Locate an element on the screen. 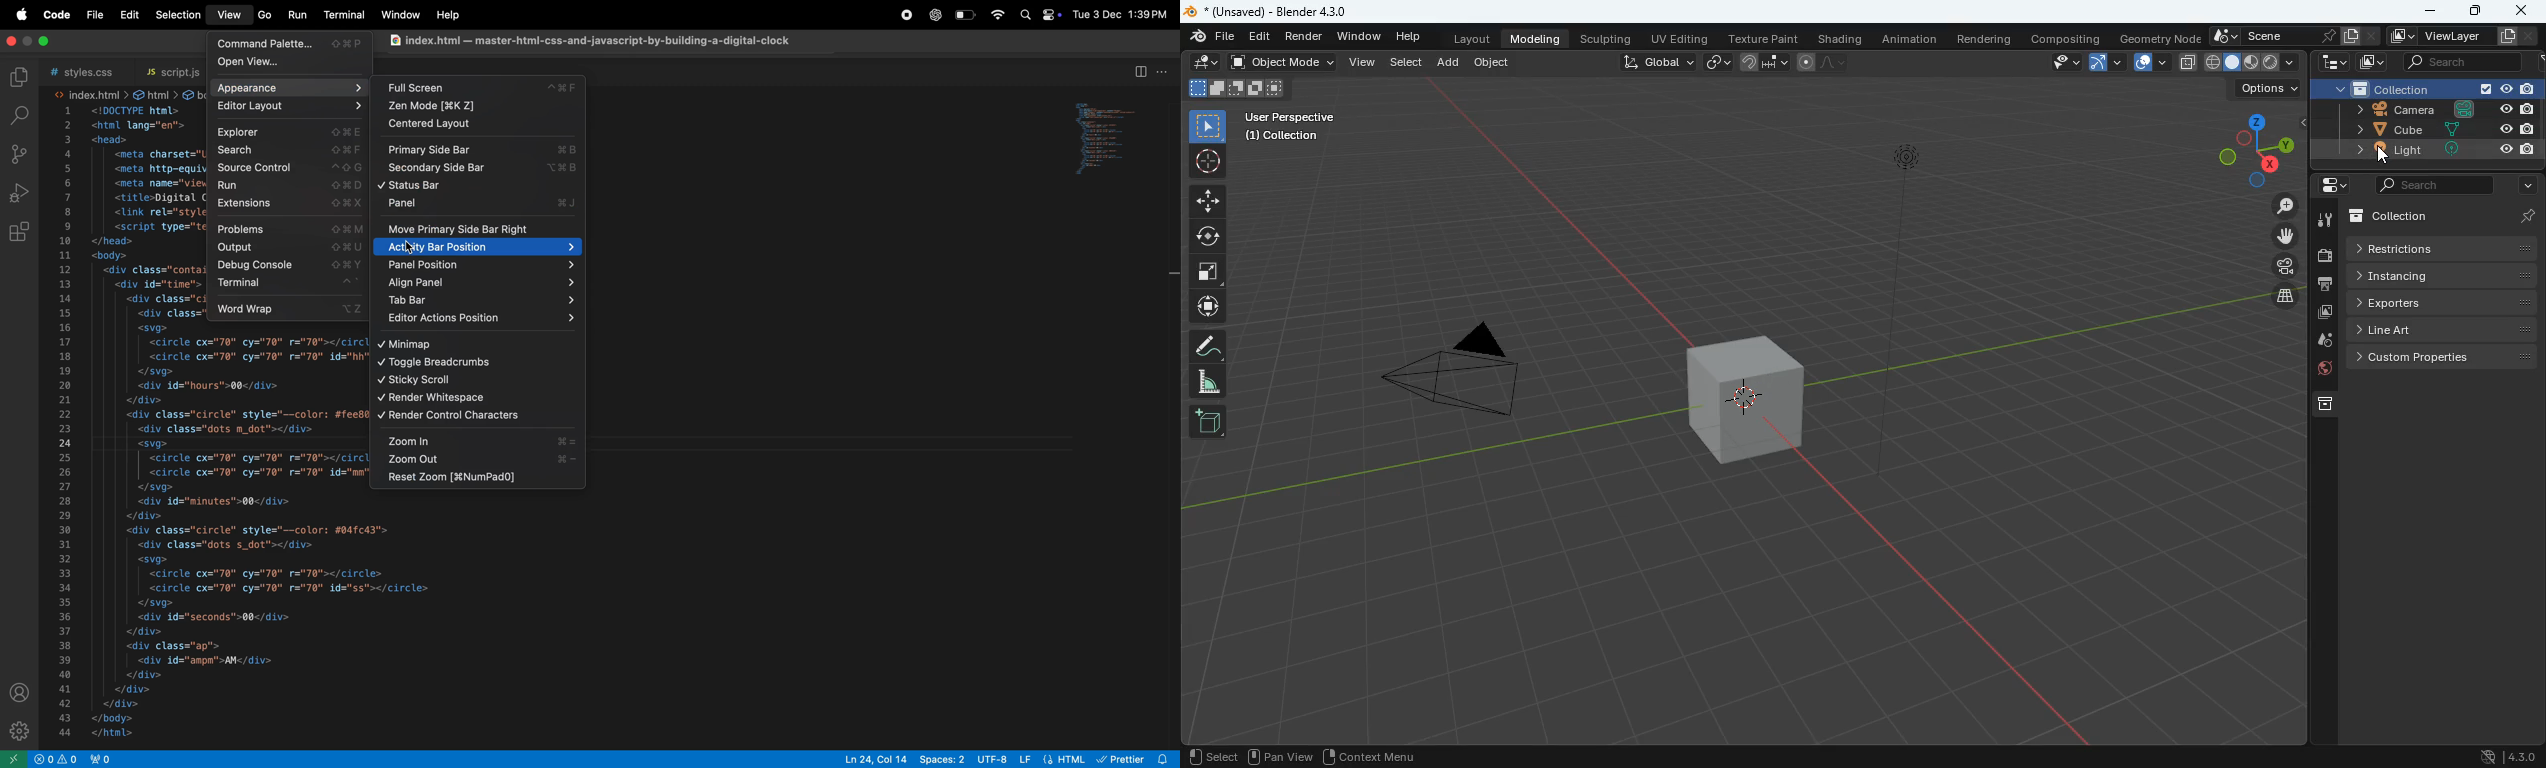 The width and height of the screenshot is (2548, 784). context menu is located at coordinates (1370, 755).